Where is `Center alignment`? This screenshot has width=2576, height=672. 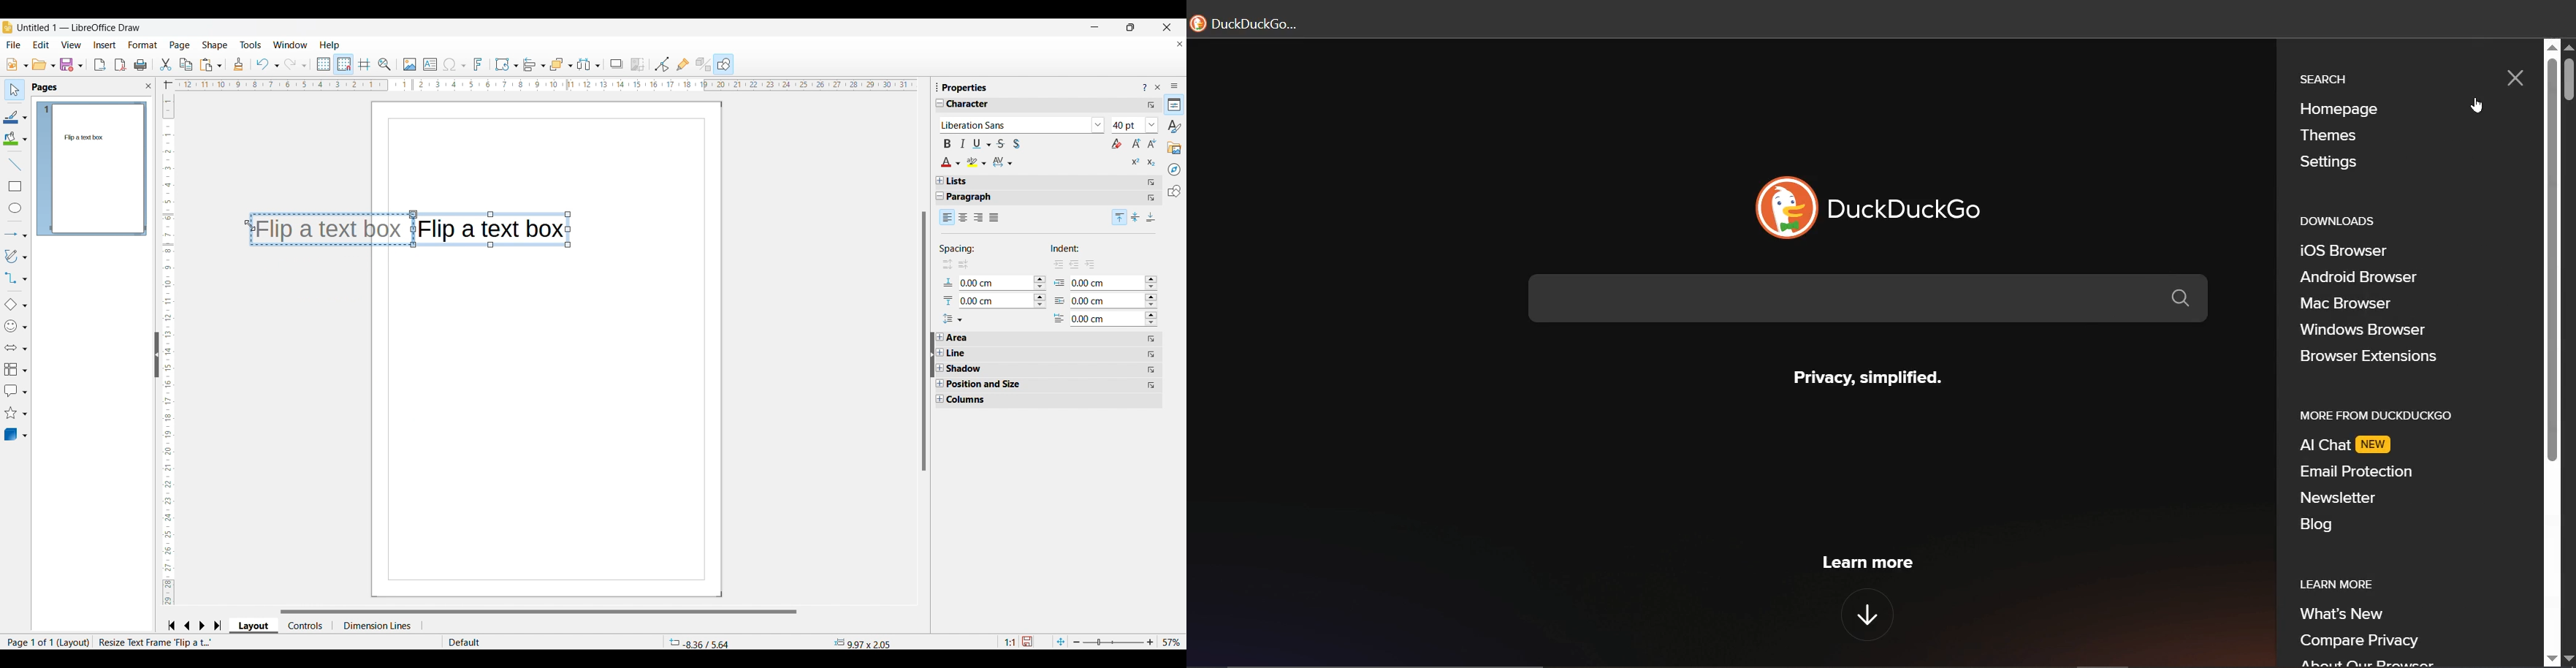
Center alignment is located at coordinates (964, 218).